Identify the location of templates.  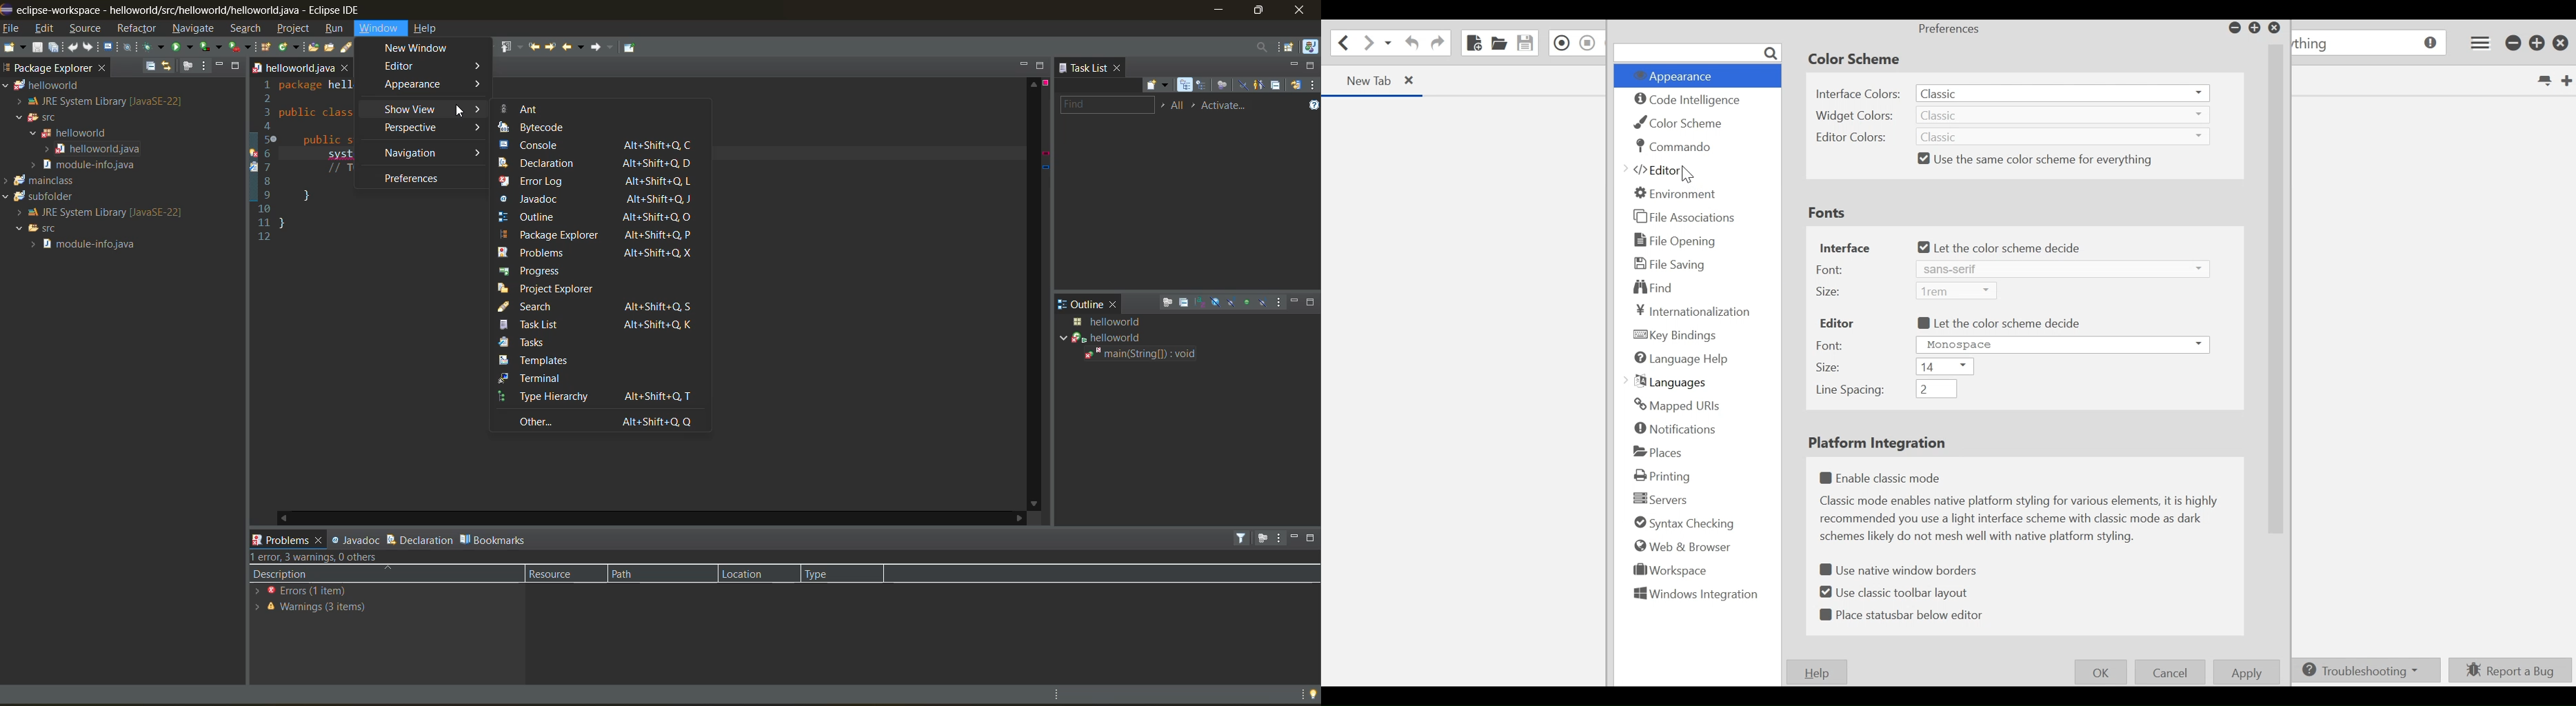
(539, 359).